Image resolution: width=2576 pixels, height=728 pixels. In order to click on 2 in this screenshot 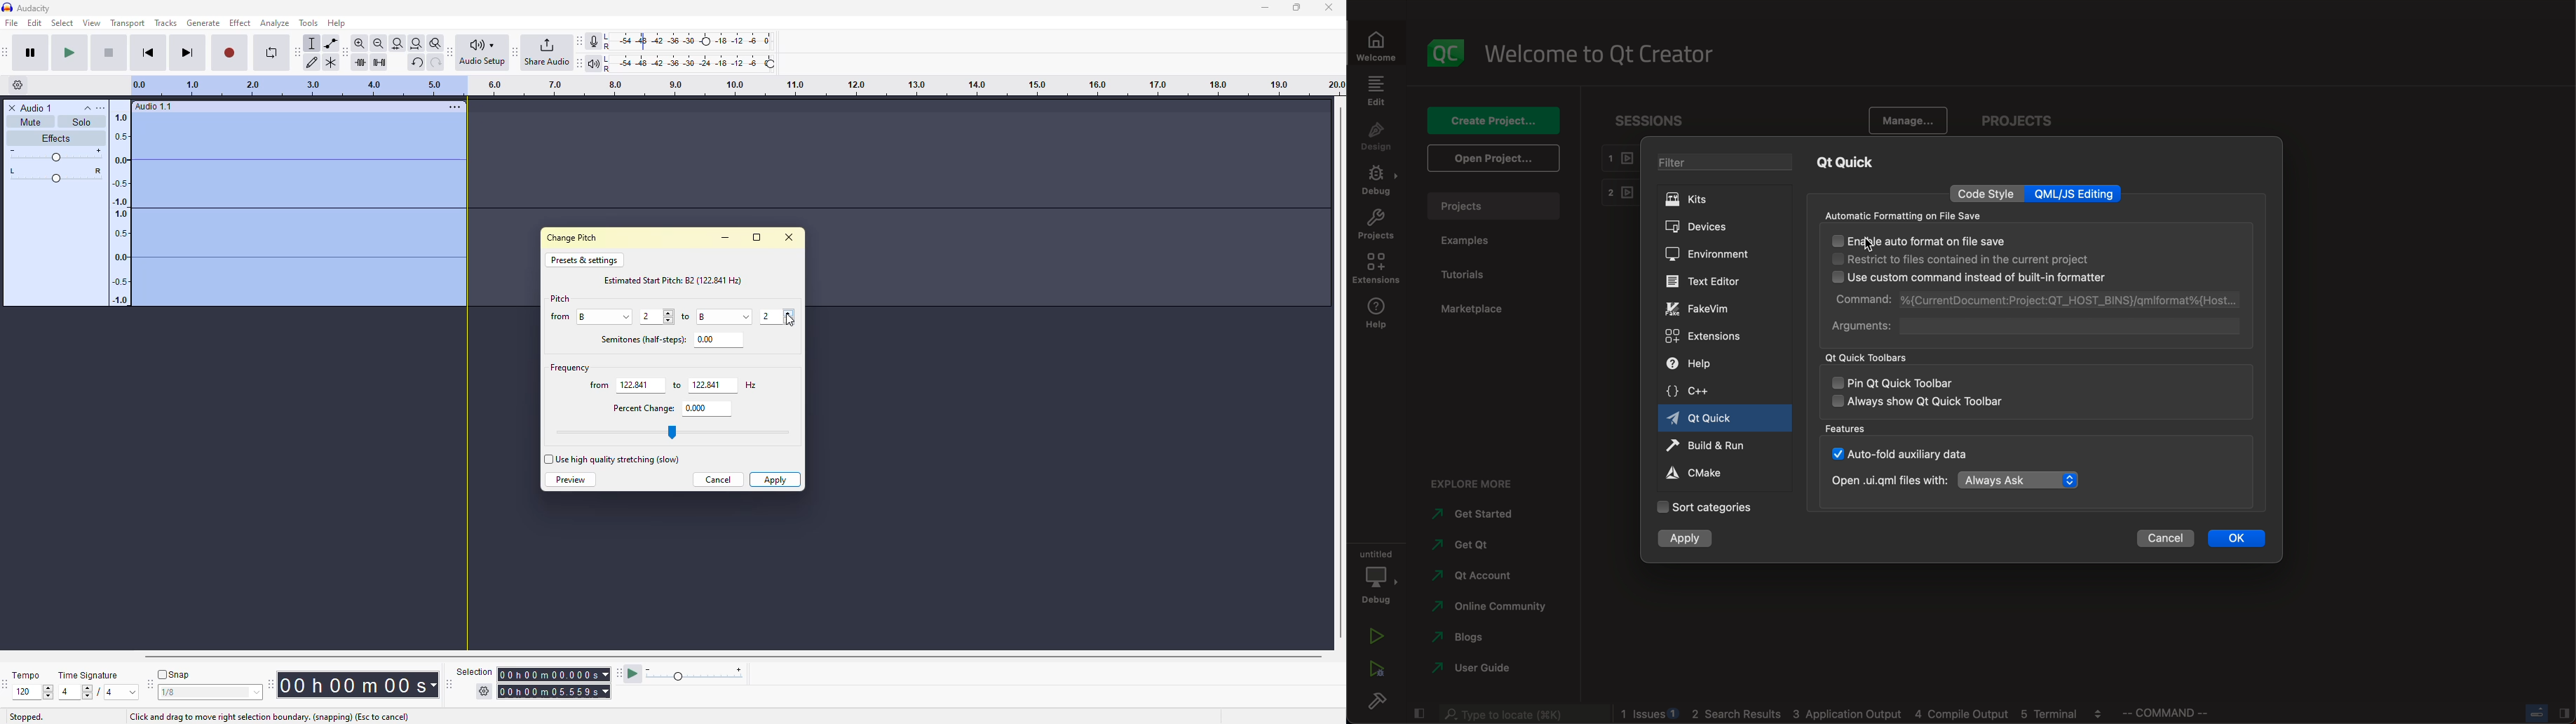, I will do `click(649, 316)`.